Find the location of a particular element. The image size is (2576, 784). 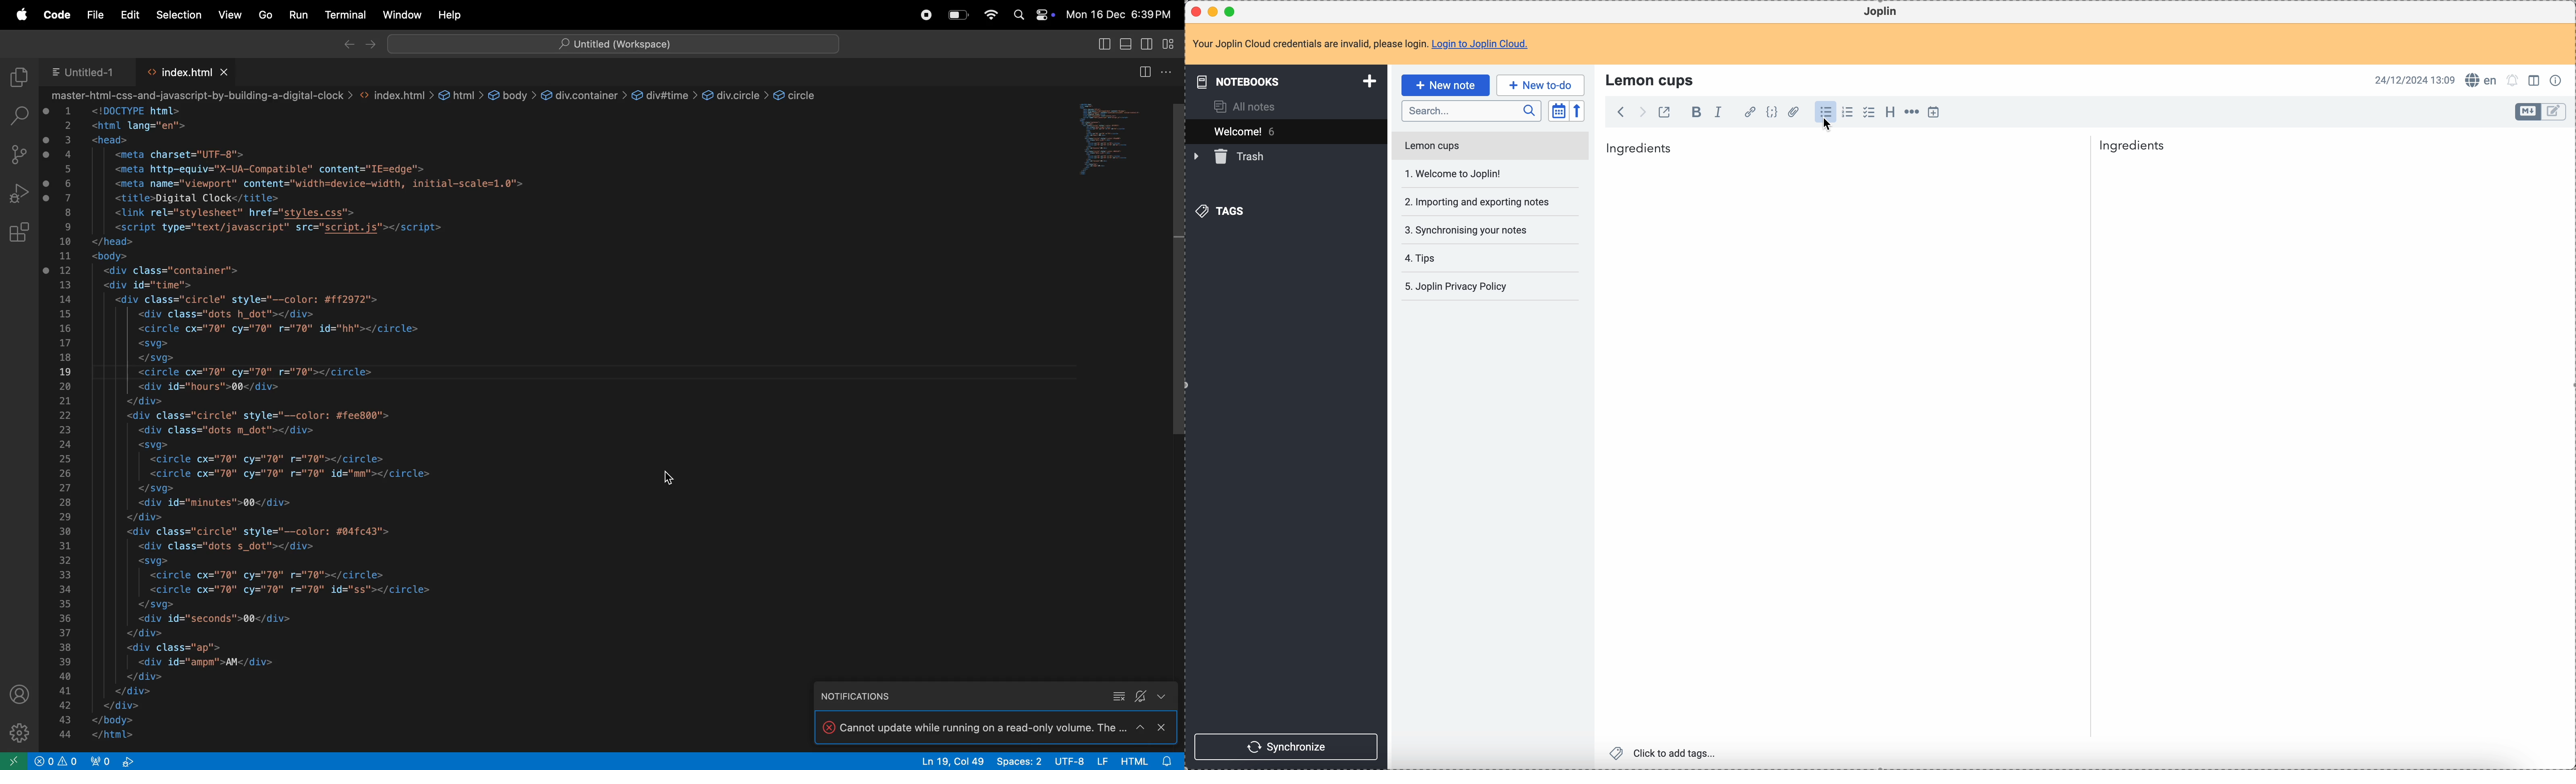

insert time is located at coordinates (1933, 112).